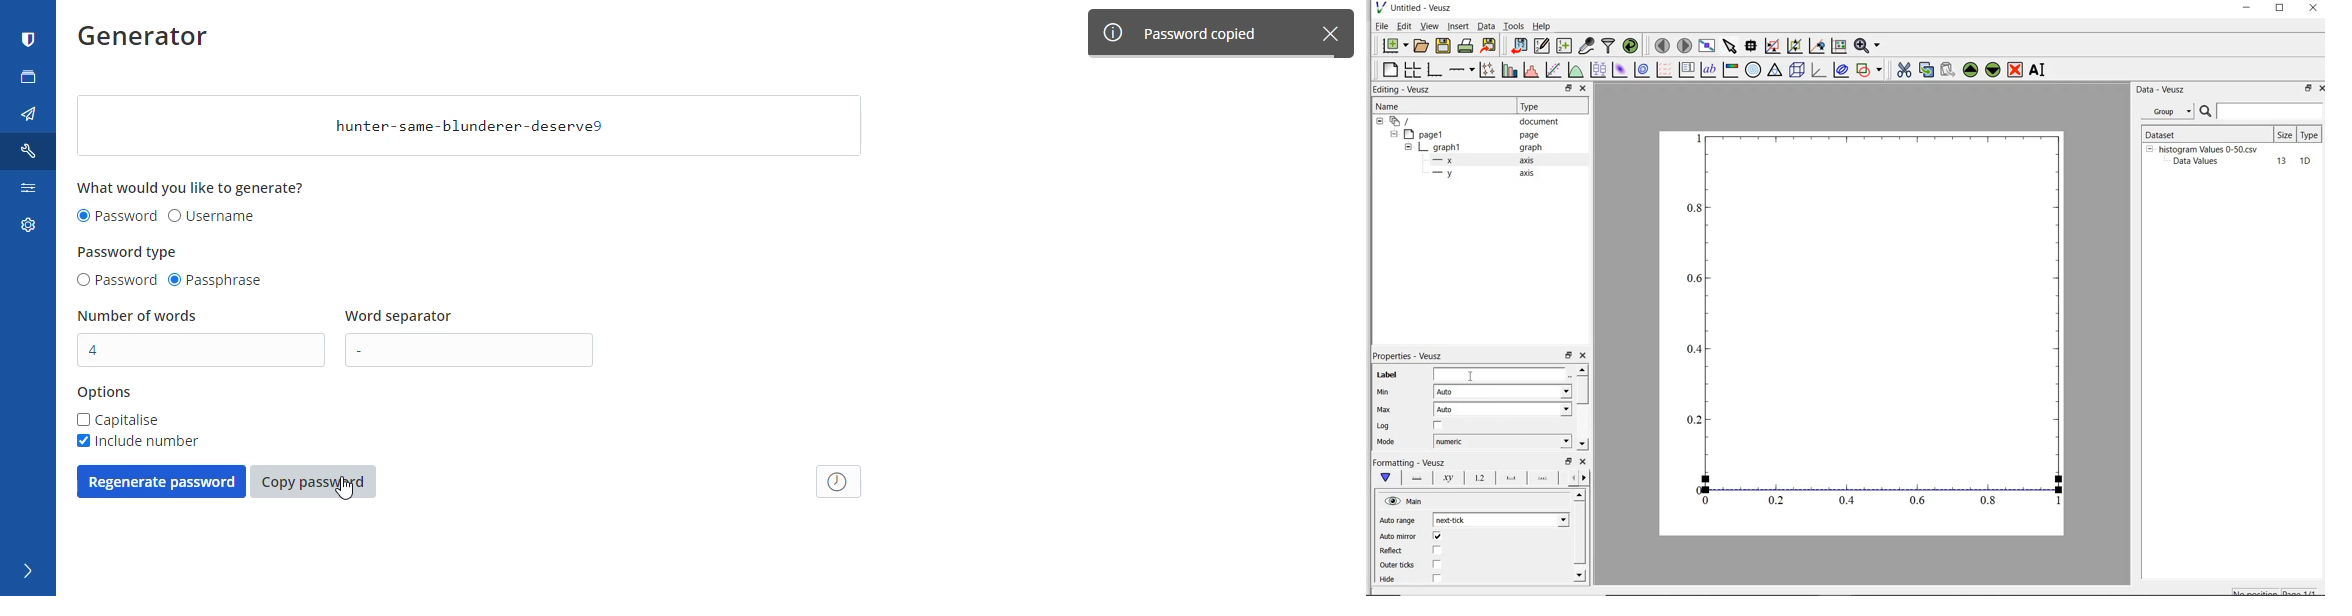  What do you see at coordinates (1407, 461) in the screenshot?
I see `|Formatting - Veusz` at bounding box center [1407, 461].